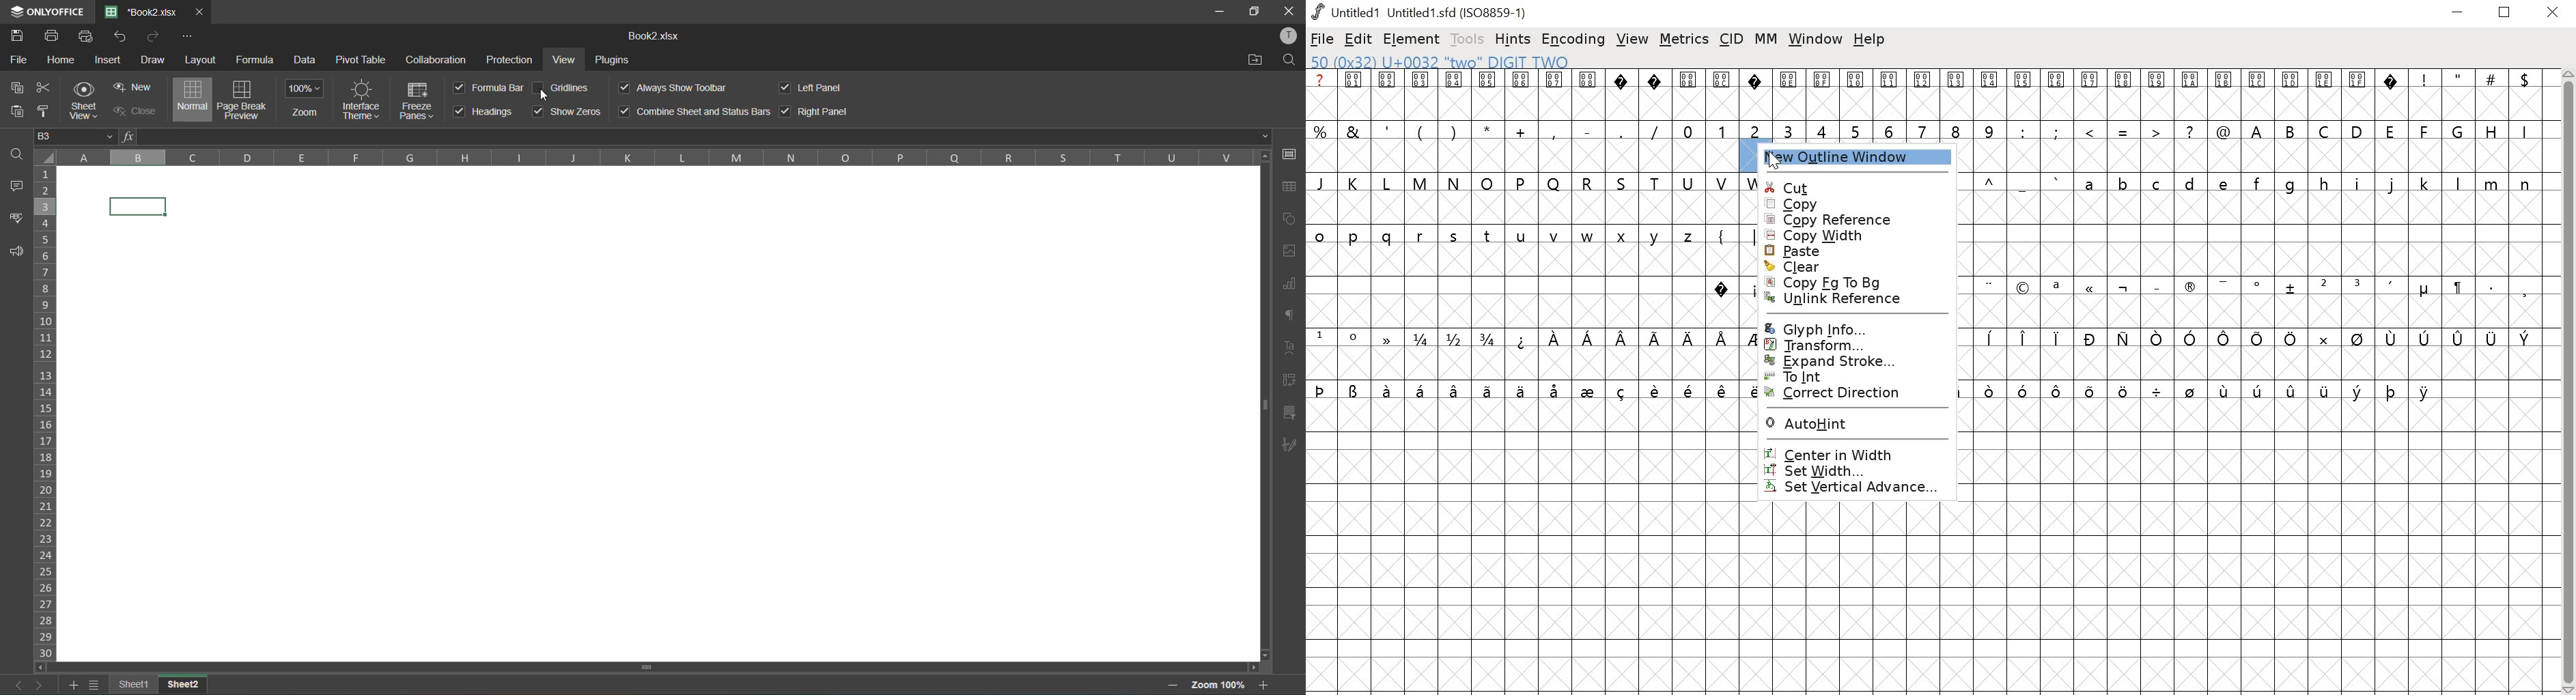 Image resolution: width=2576 pixels, height=700 pixels. What do you see at coordinates (546, 96) in the screenshot?
I see `cursor` at bounding box center [546, 96].